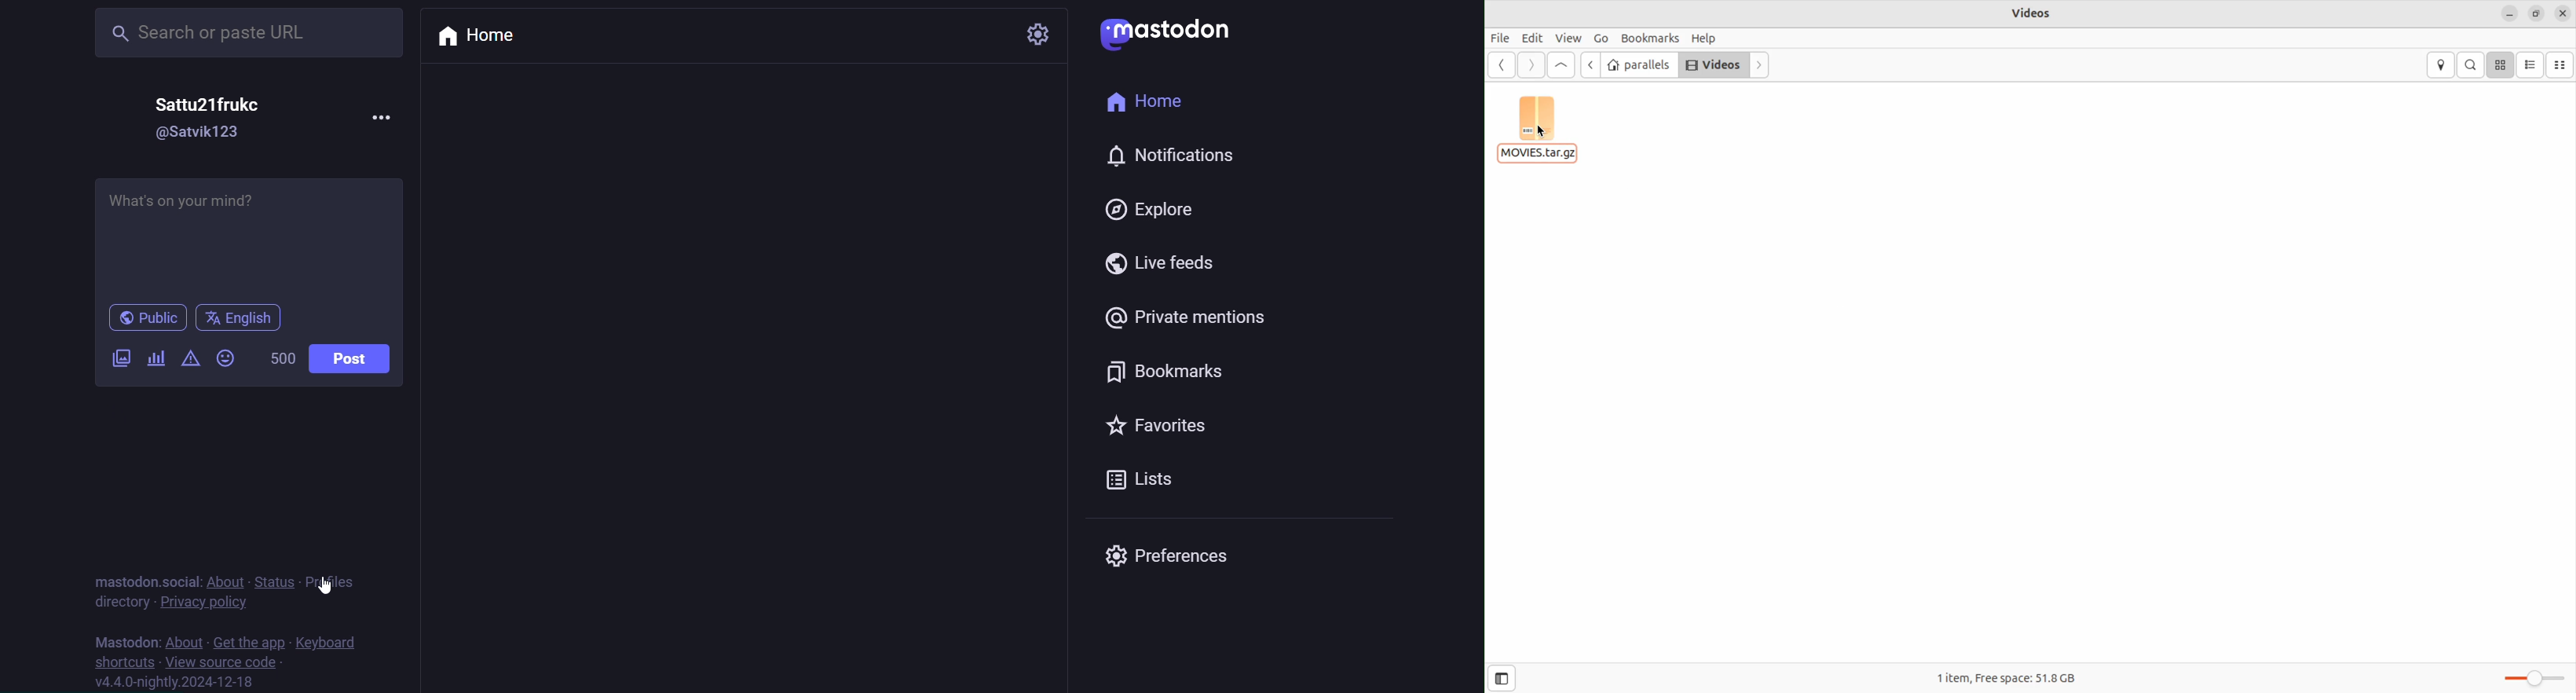  Describe the element at coordinates (349, 354) in the screenshot. I see `post` at that location.